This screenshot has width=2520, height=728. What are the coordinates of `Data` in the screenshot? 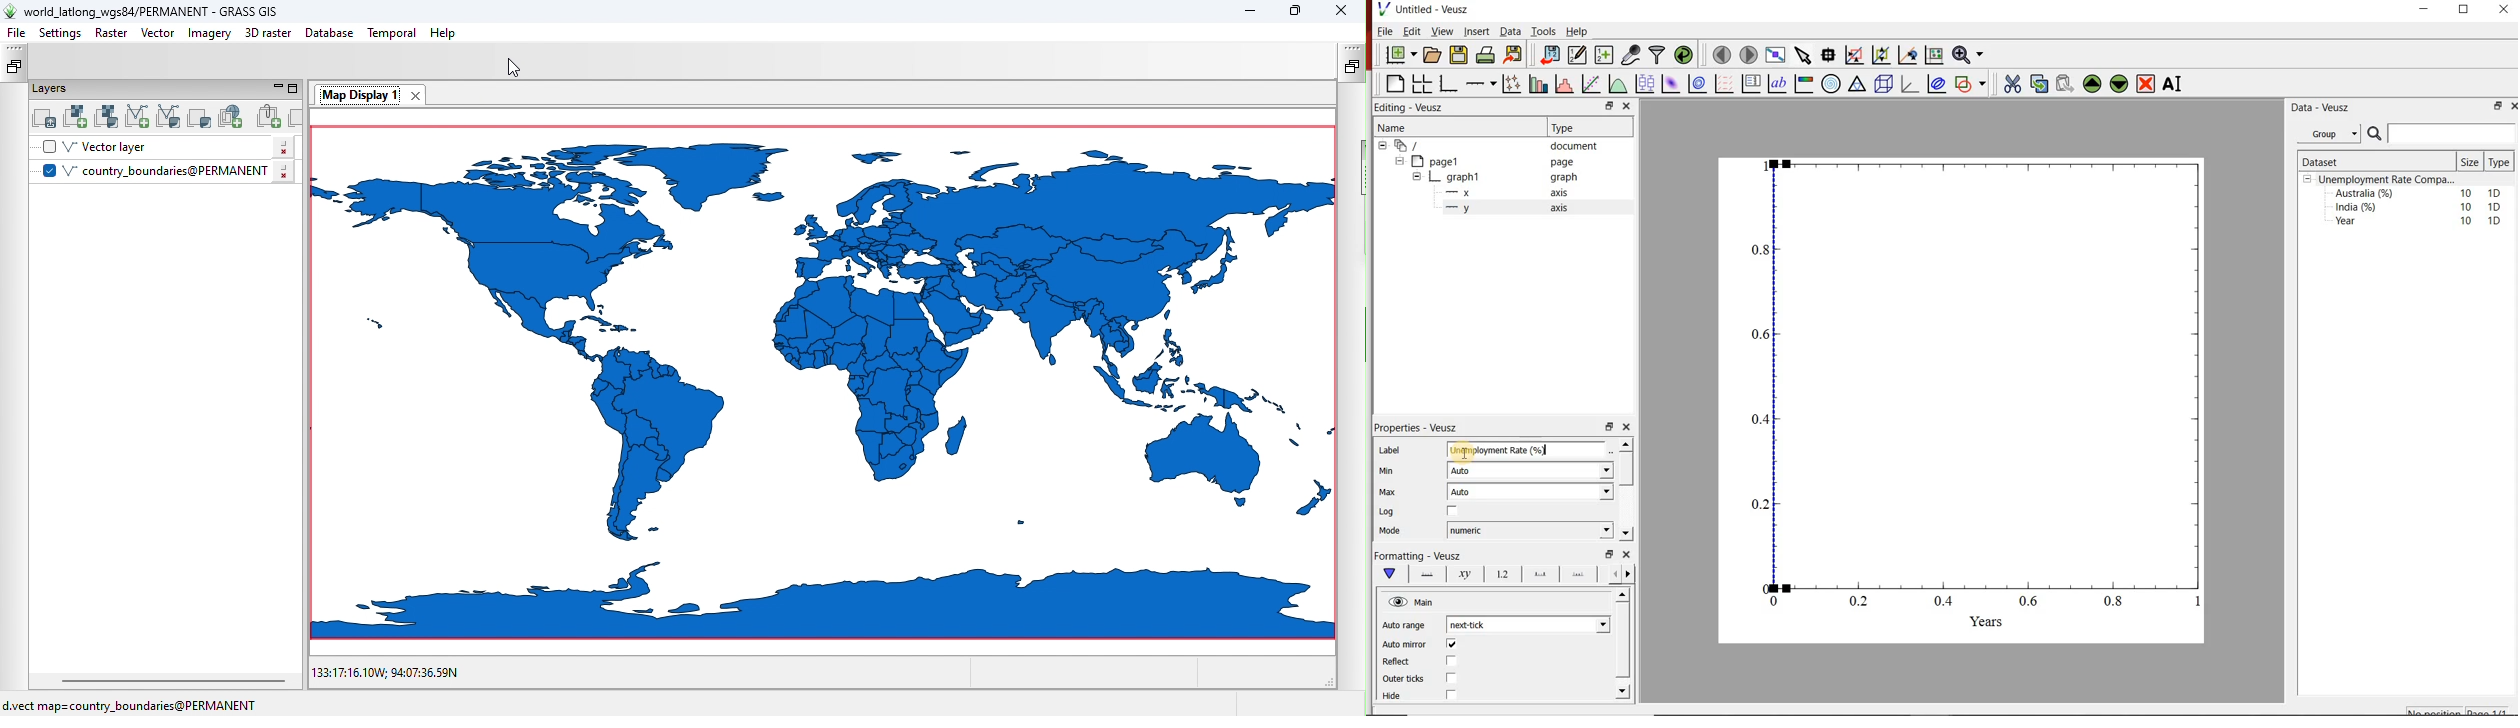 It's located at (1511, 32).